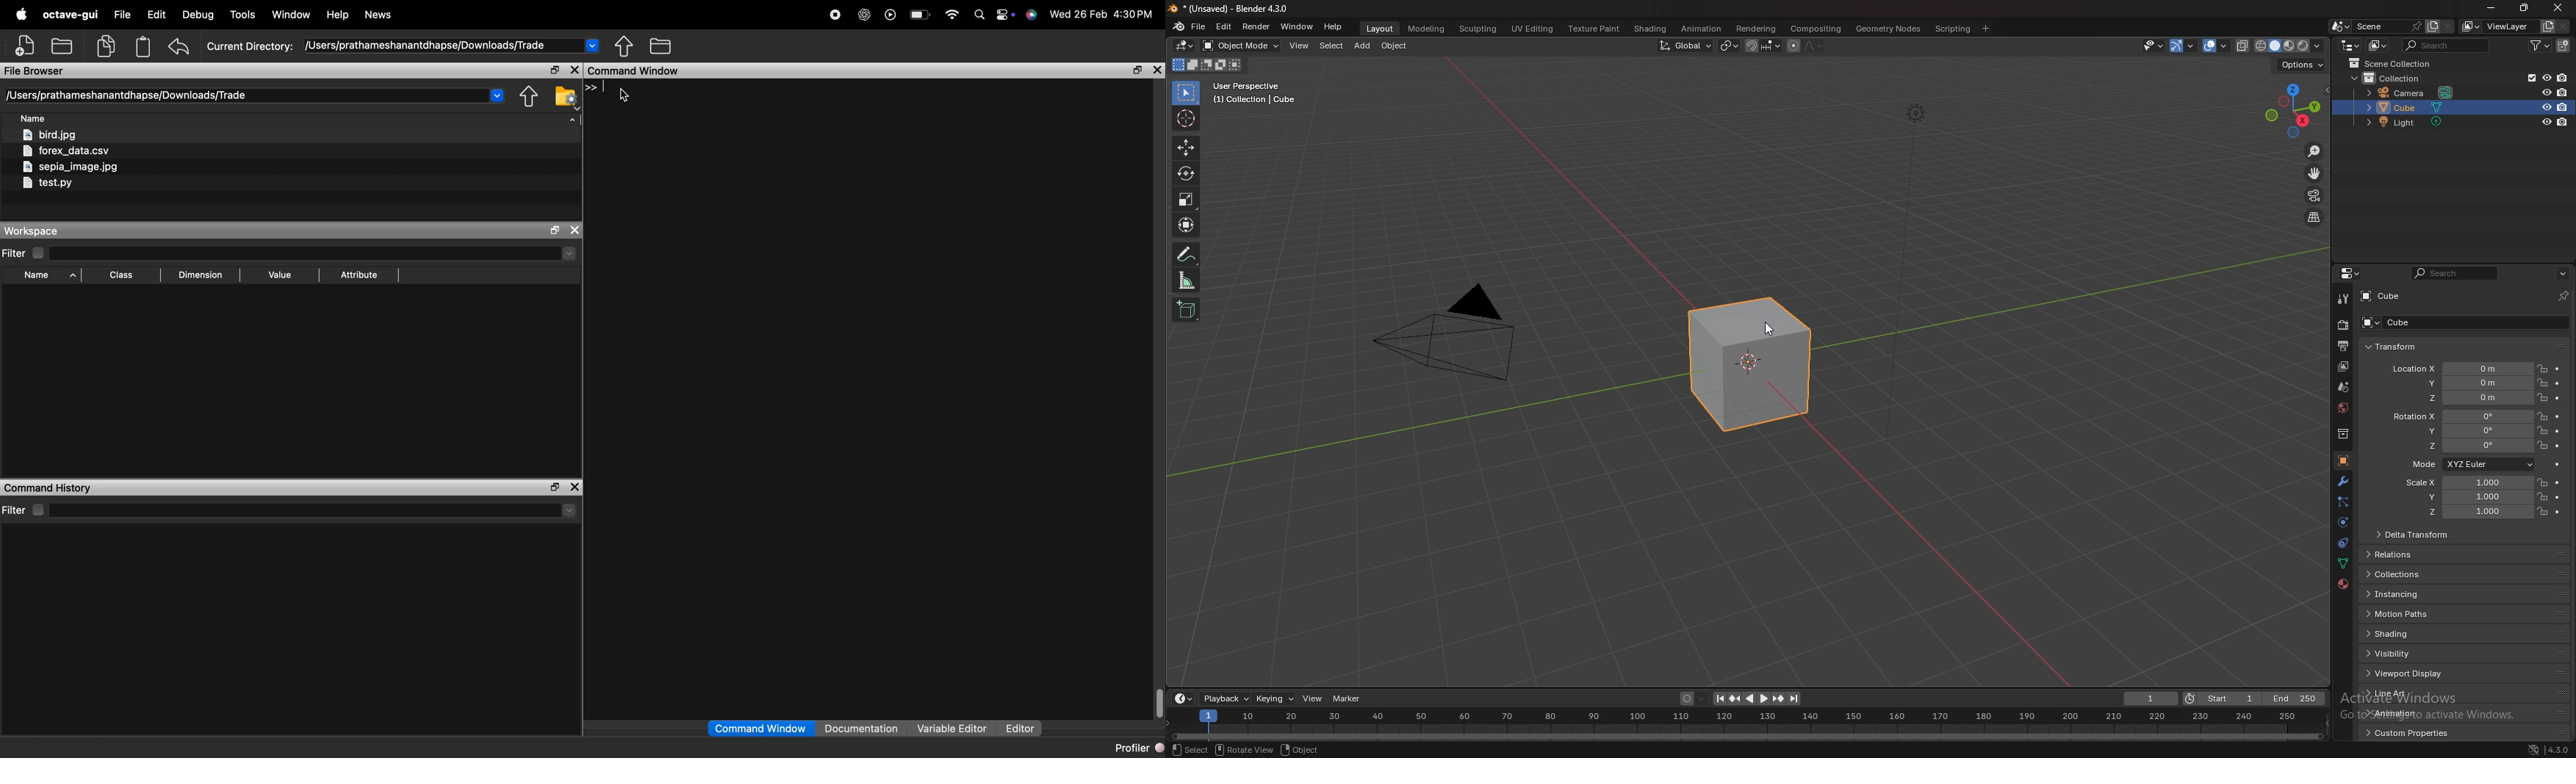  What do you see at coordinates (2542, 368) in the screenshot?
I see `lock` at bounding box center [2542, 368].